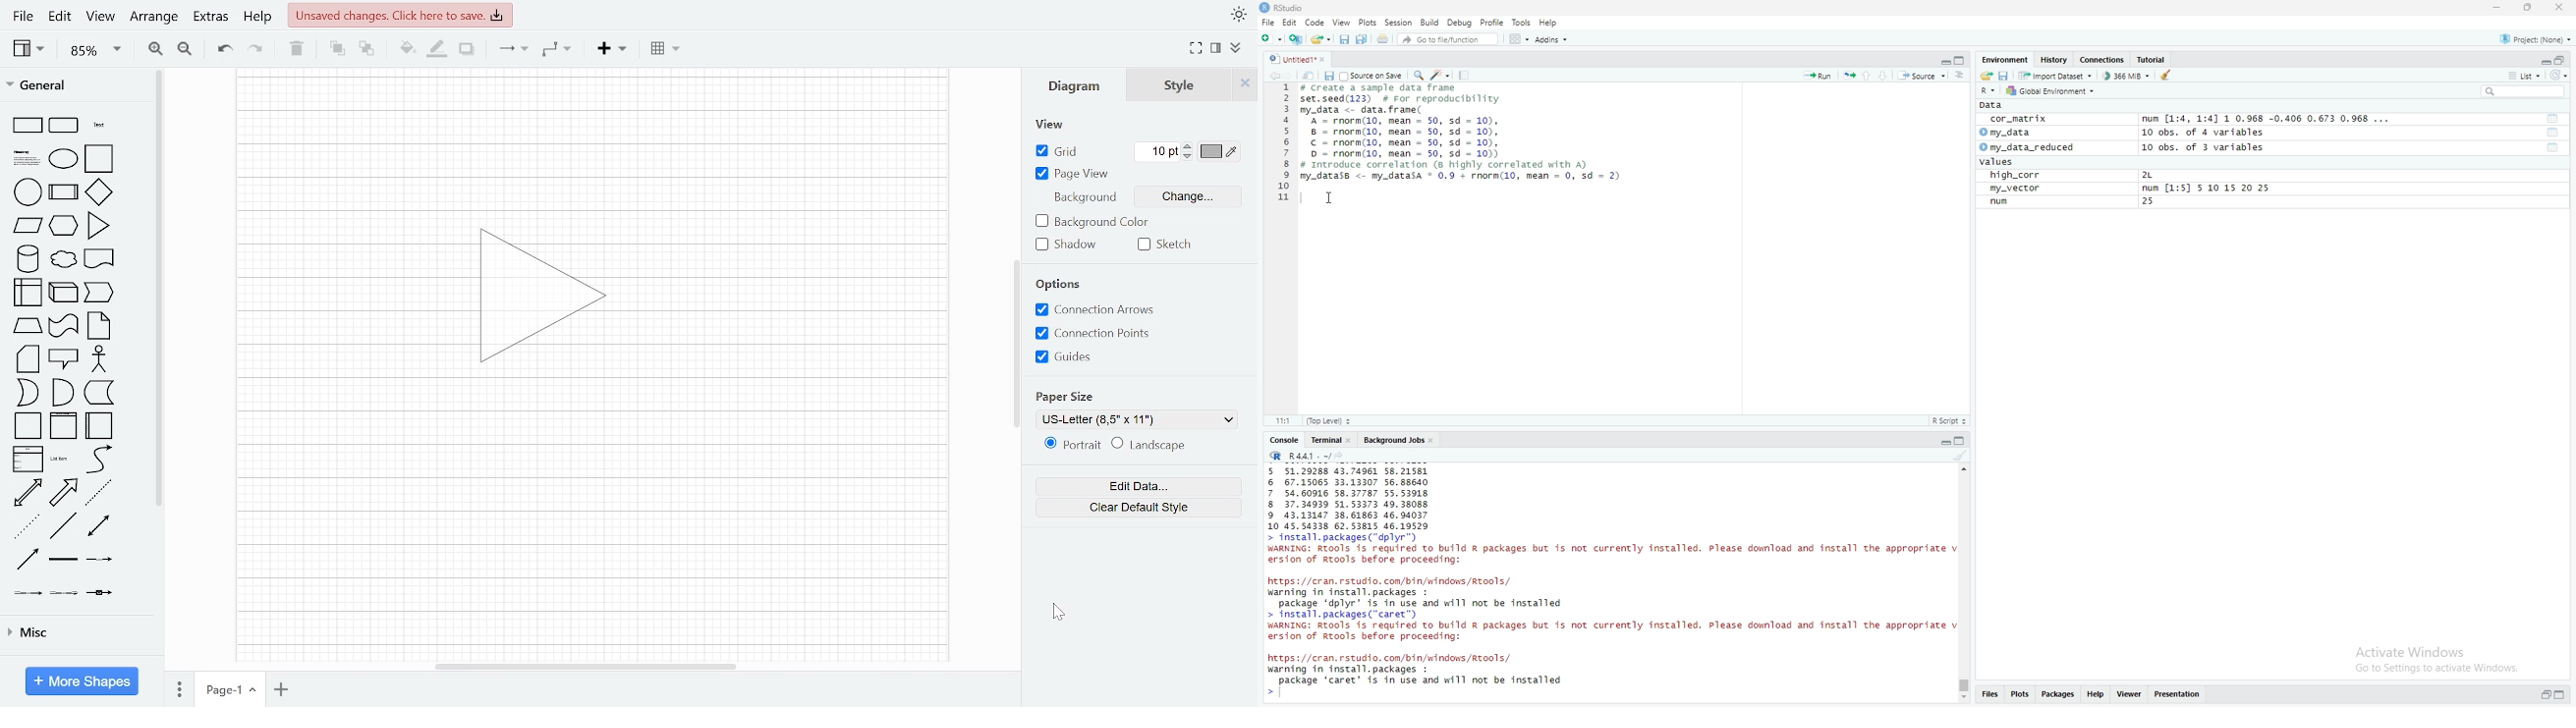  What do you see at coordinates (1611, 611) in the screenshot?
I see `https: //cran. rstudio. com/bin/windows /Rtools/
warning in install. packages :
package ‘dplyr’ is in use and will not be installed
> install. packages (“caret”)
WARNING: RTools is required to build R packages but is not currently installed. Please download and install the appropriate v
ersion of Rtools before proceeding:` at bounding box center [1611, 611].